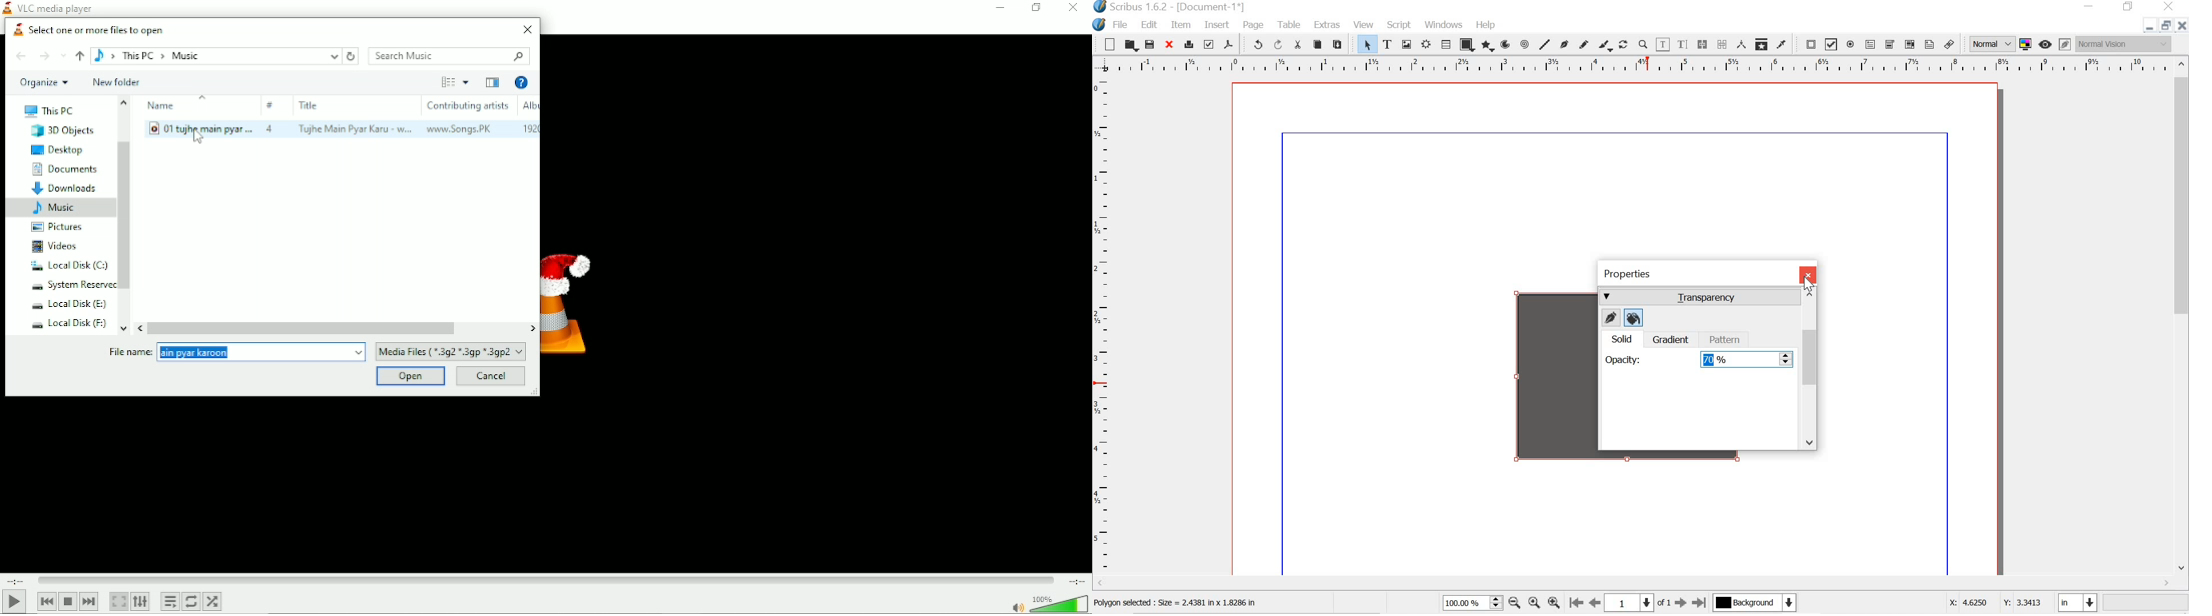 This screenshot has height=616, width=2212. What do you see at coordinates (1634, 319) in the screenshot?
I see `edit fill color properties` at bounding box center [1634, 319].